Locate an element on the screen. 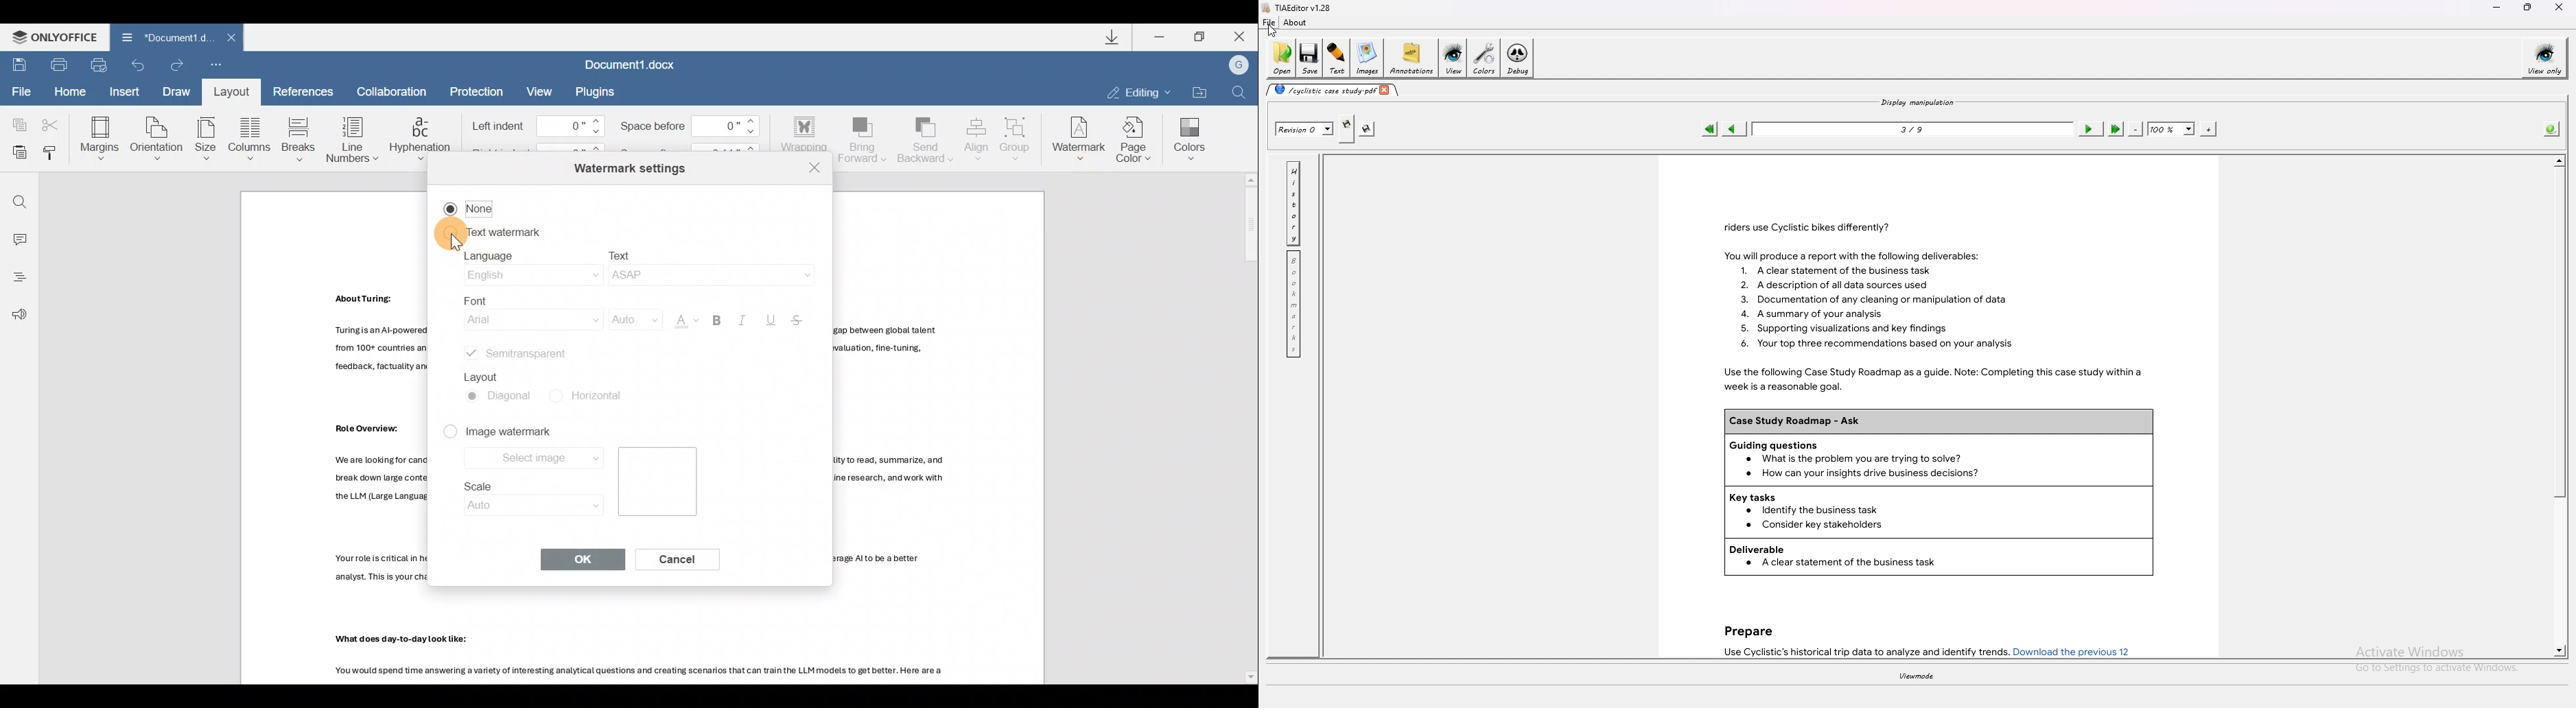 Image resolution: width=2576 pixels, height=728 pixels. Breaks is located at coordinates (299, 136).